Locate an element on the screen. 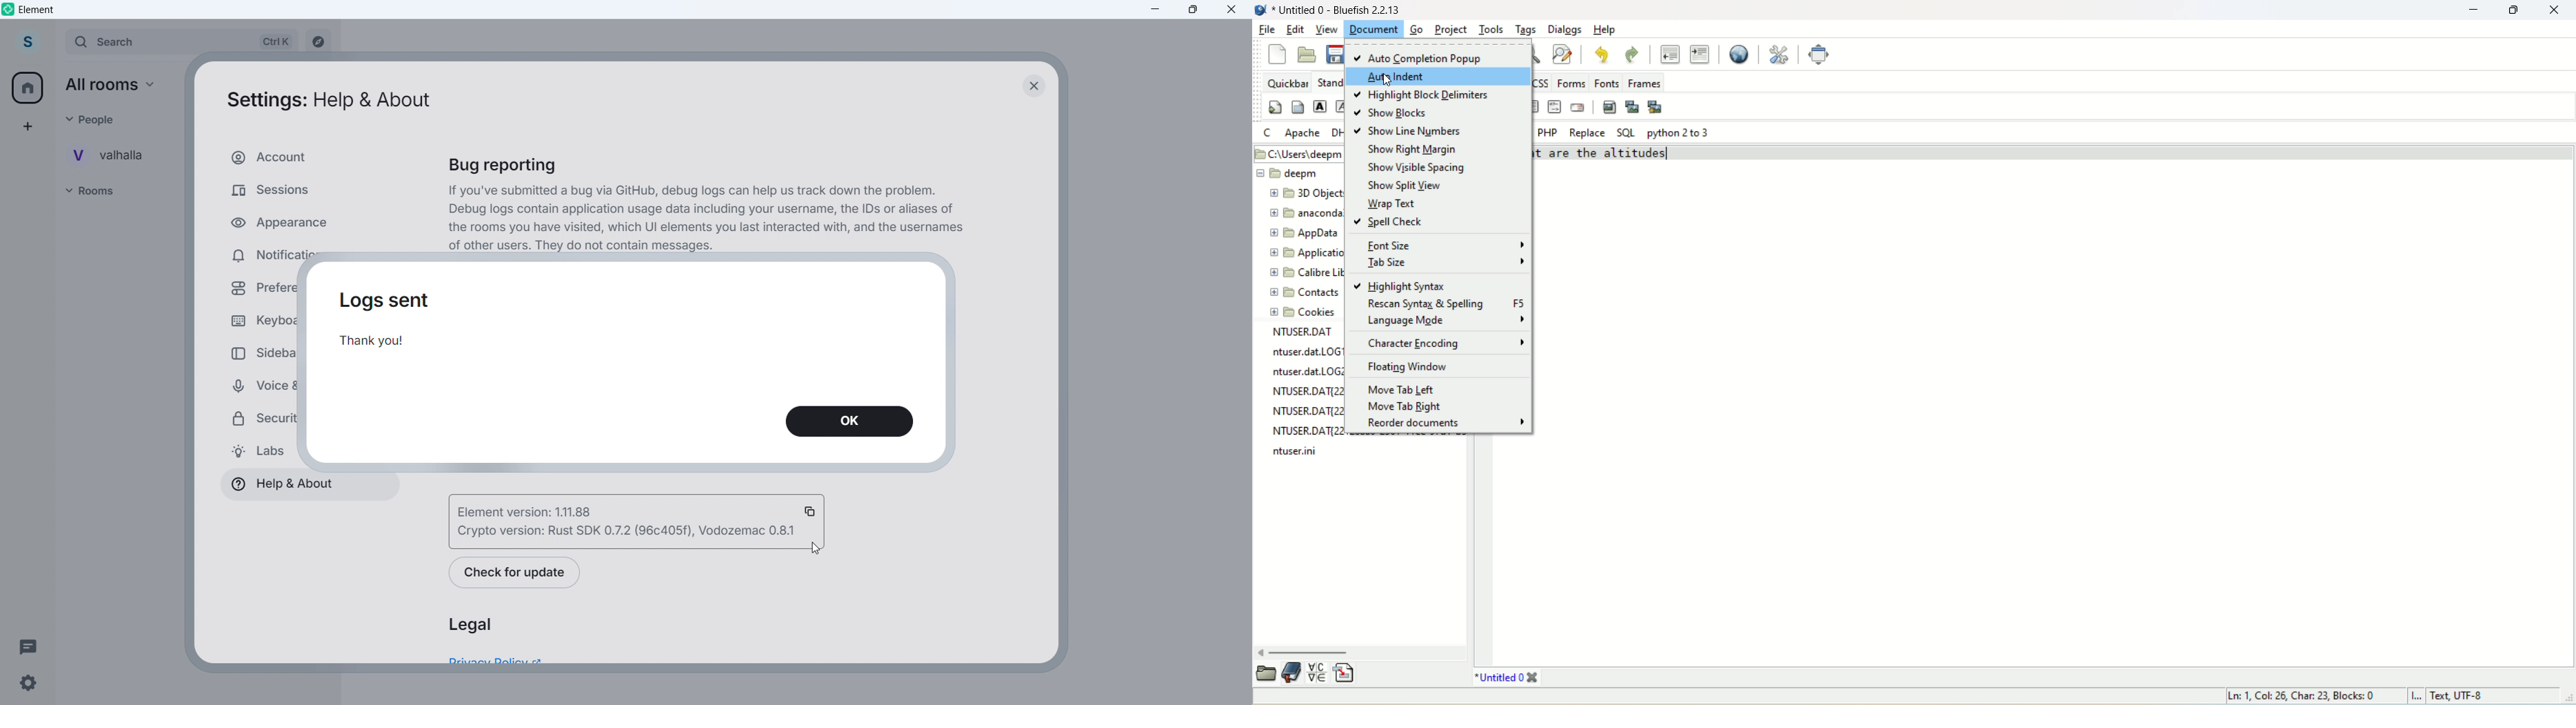 The height and width of the screenshot is (728, 2576). home  is located at coordinates (29, 88).